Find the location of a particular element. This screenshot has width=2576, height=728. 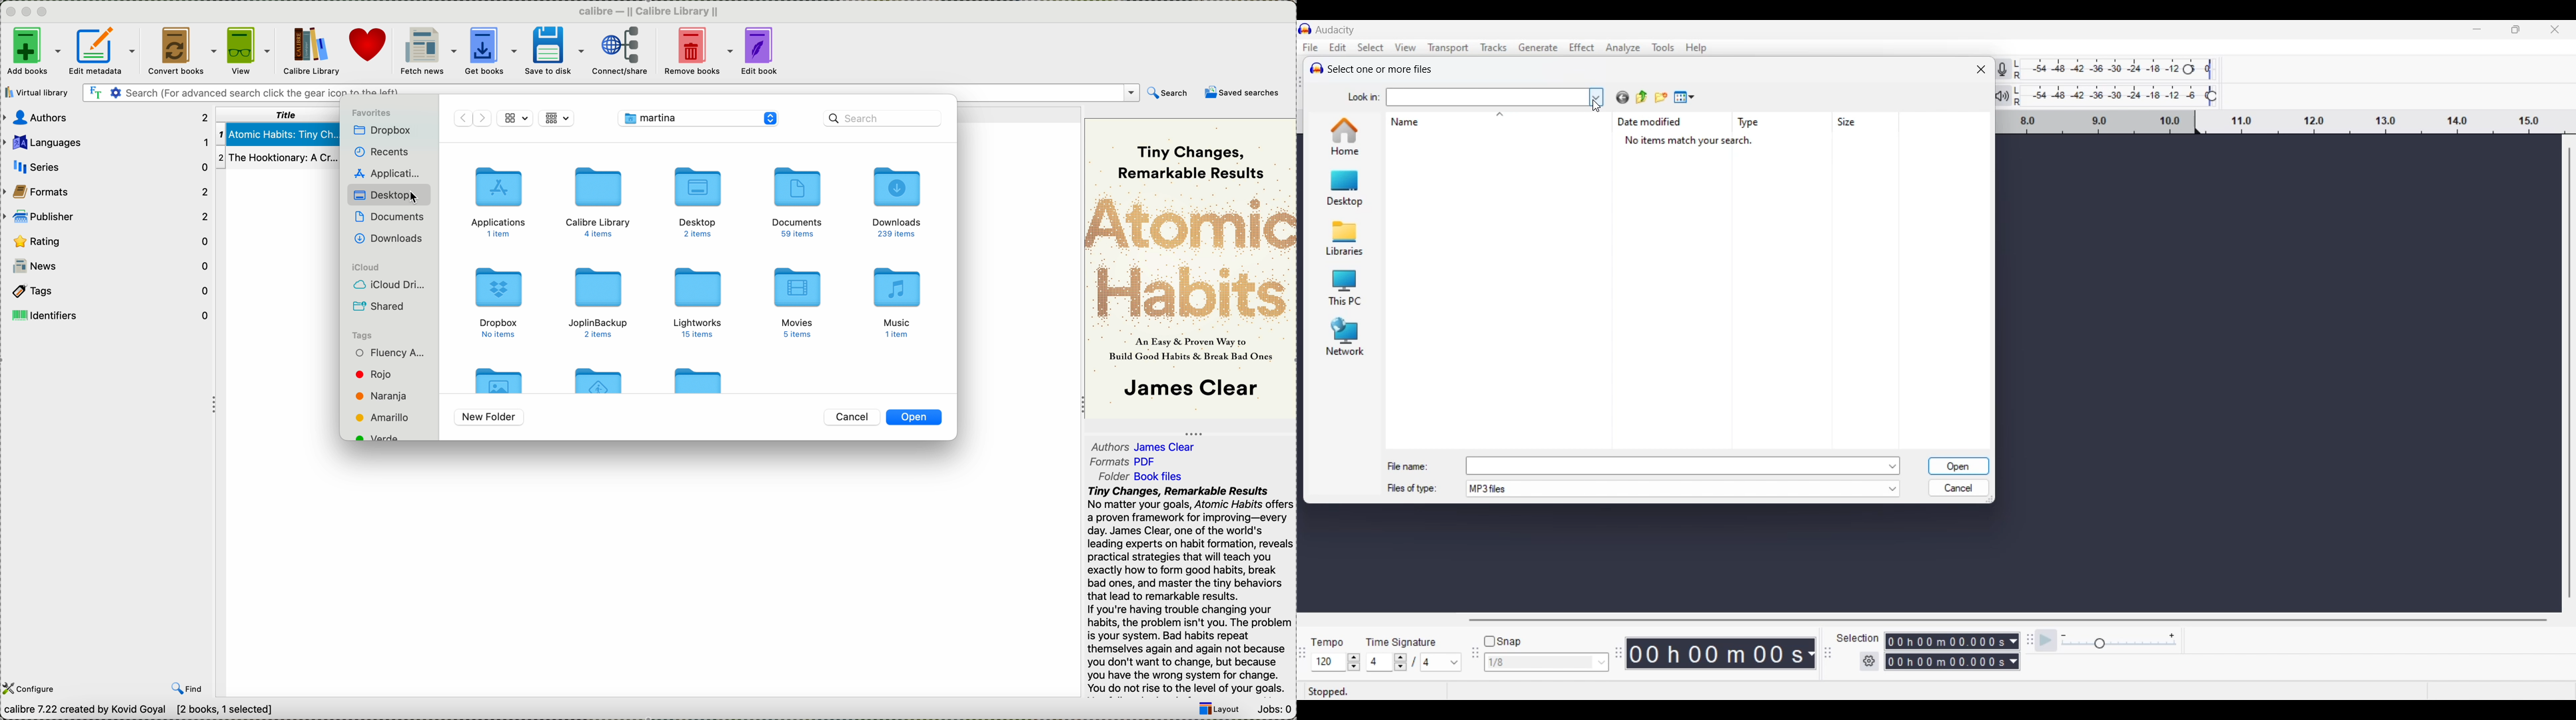

folder is located at coordinates (498, 379).